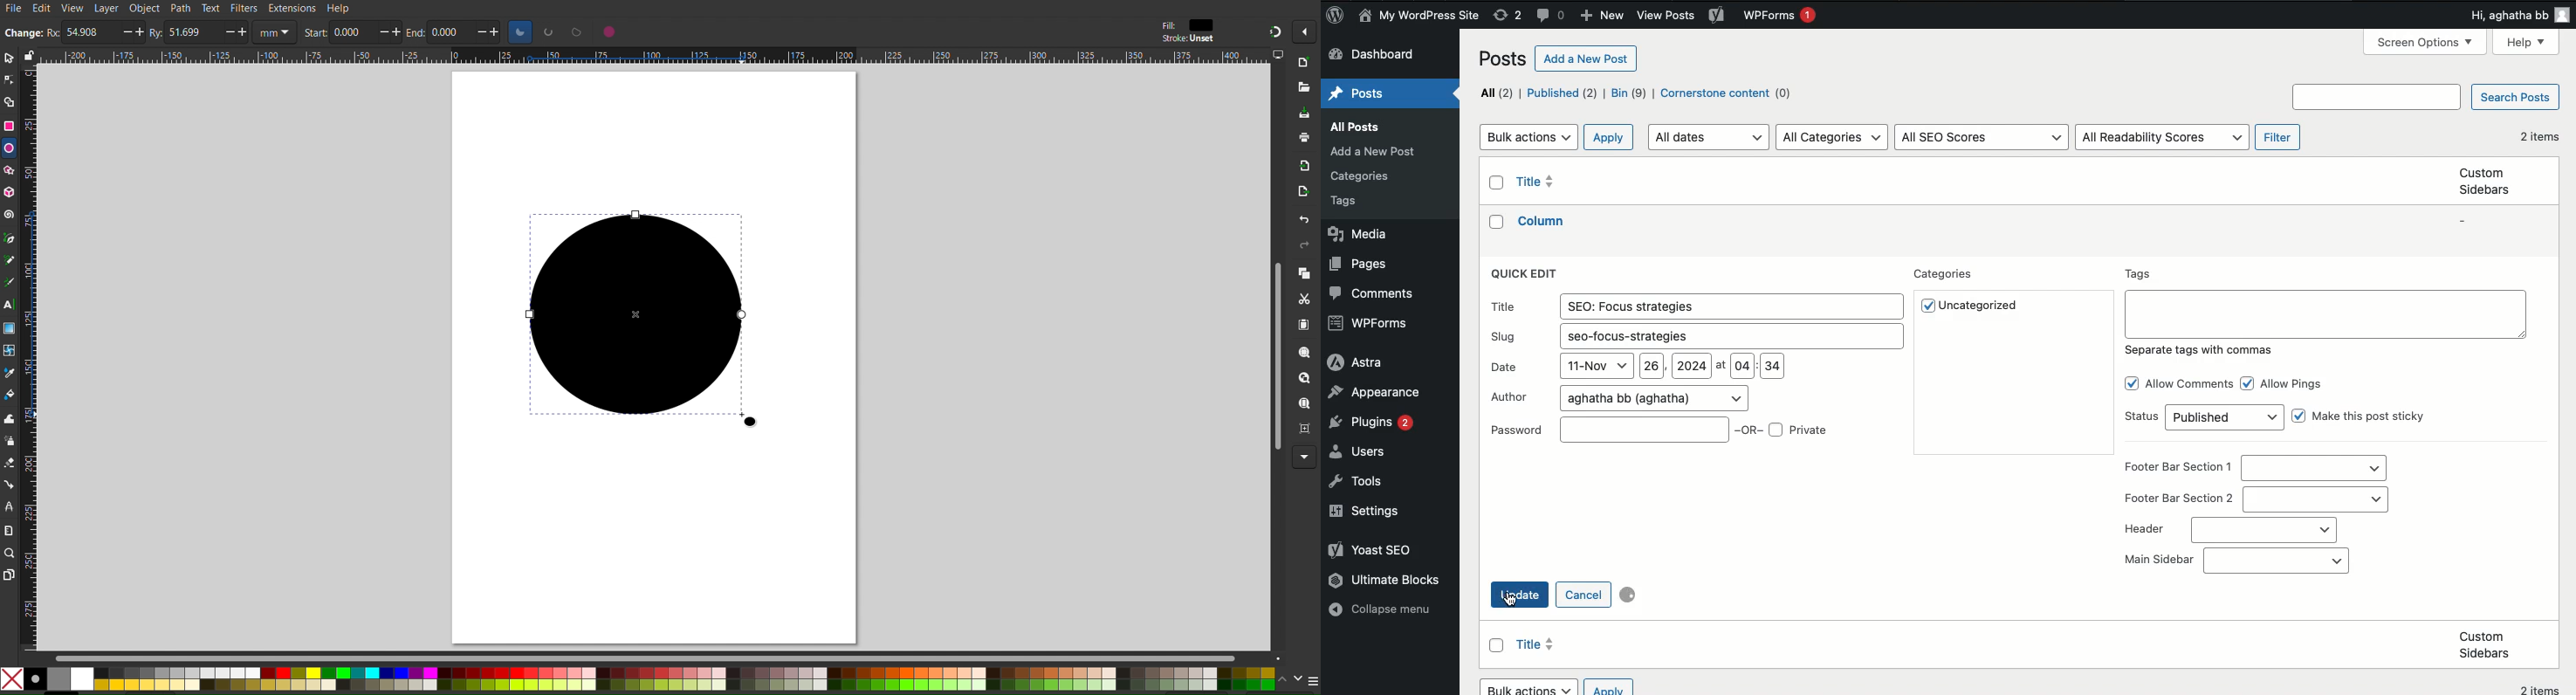 This screenshot has height=700, width=2576. Describe the element at coordinates (1497, 93) in the screenshot. I see `All` at that location.